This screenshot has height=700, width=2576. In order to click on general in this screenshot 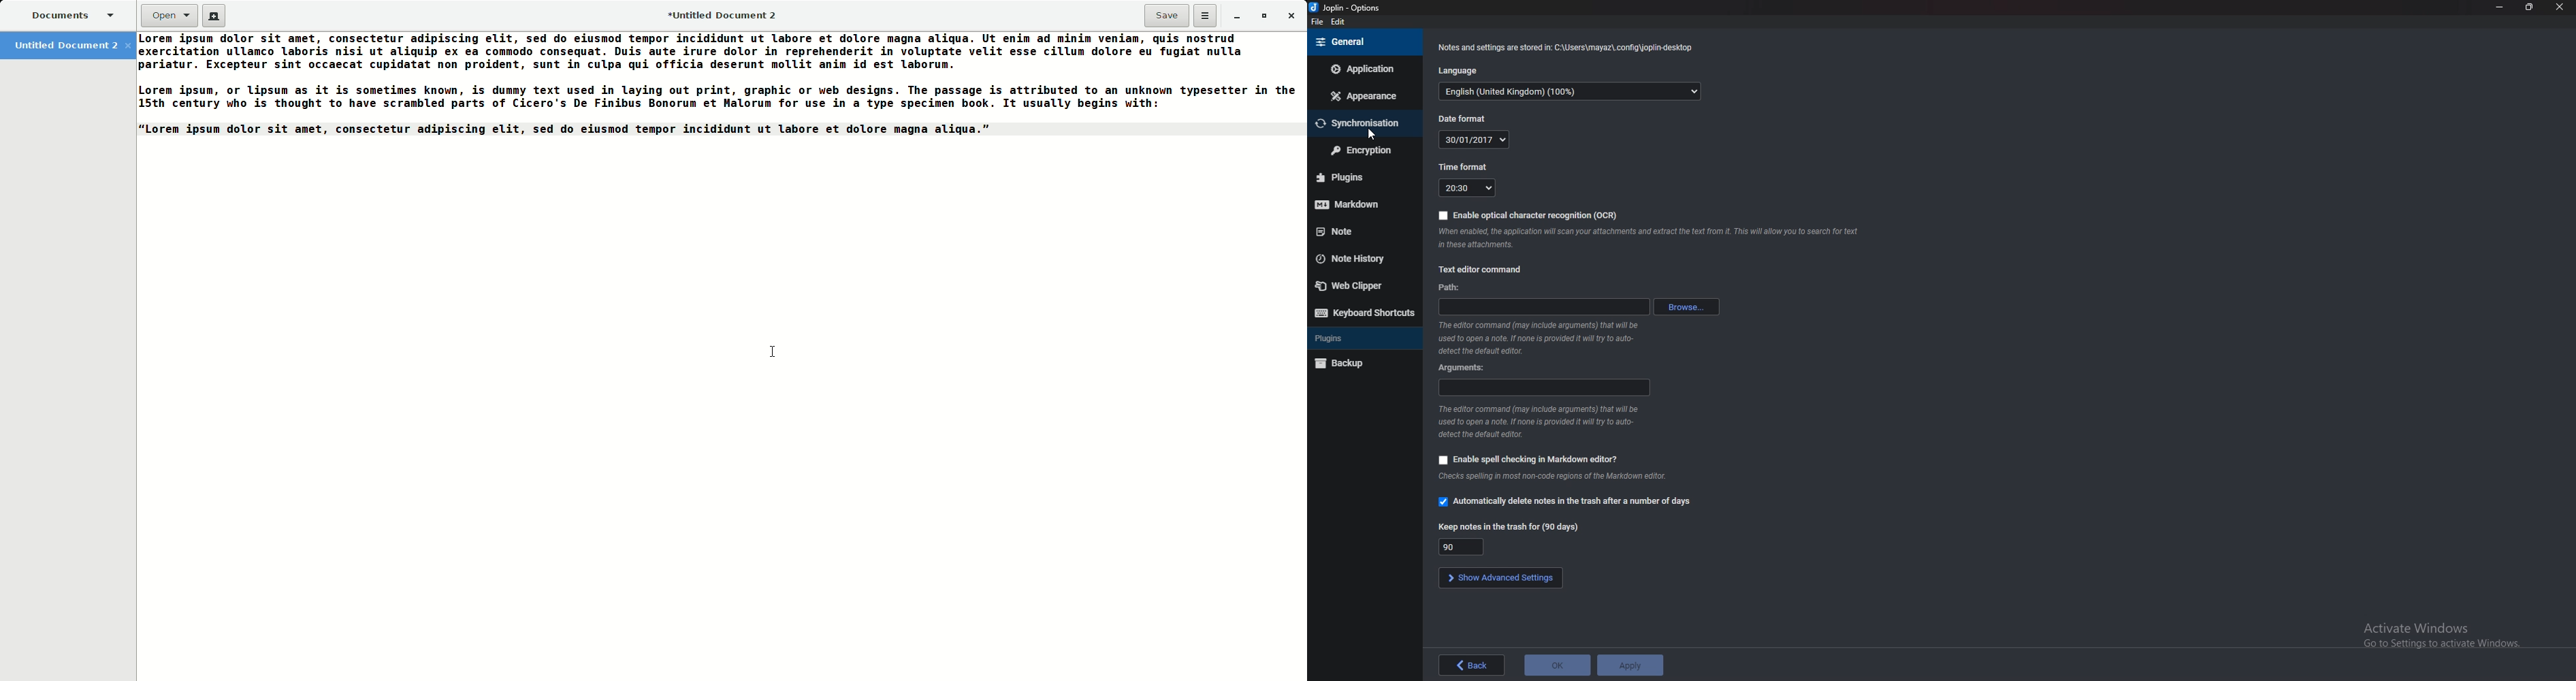, I will do `click(1366, 42)`.